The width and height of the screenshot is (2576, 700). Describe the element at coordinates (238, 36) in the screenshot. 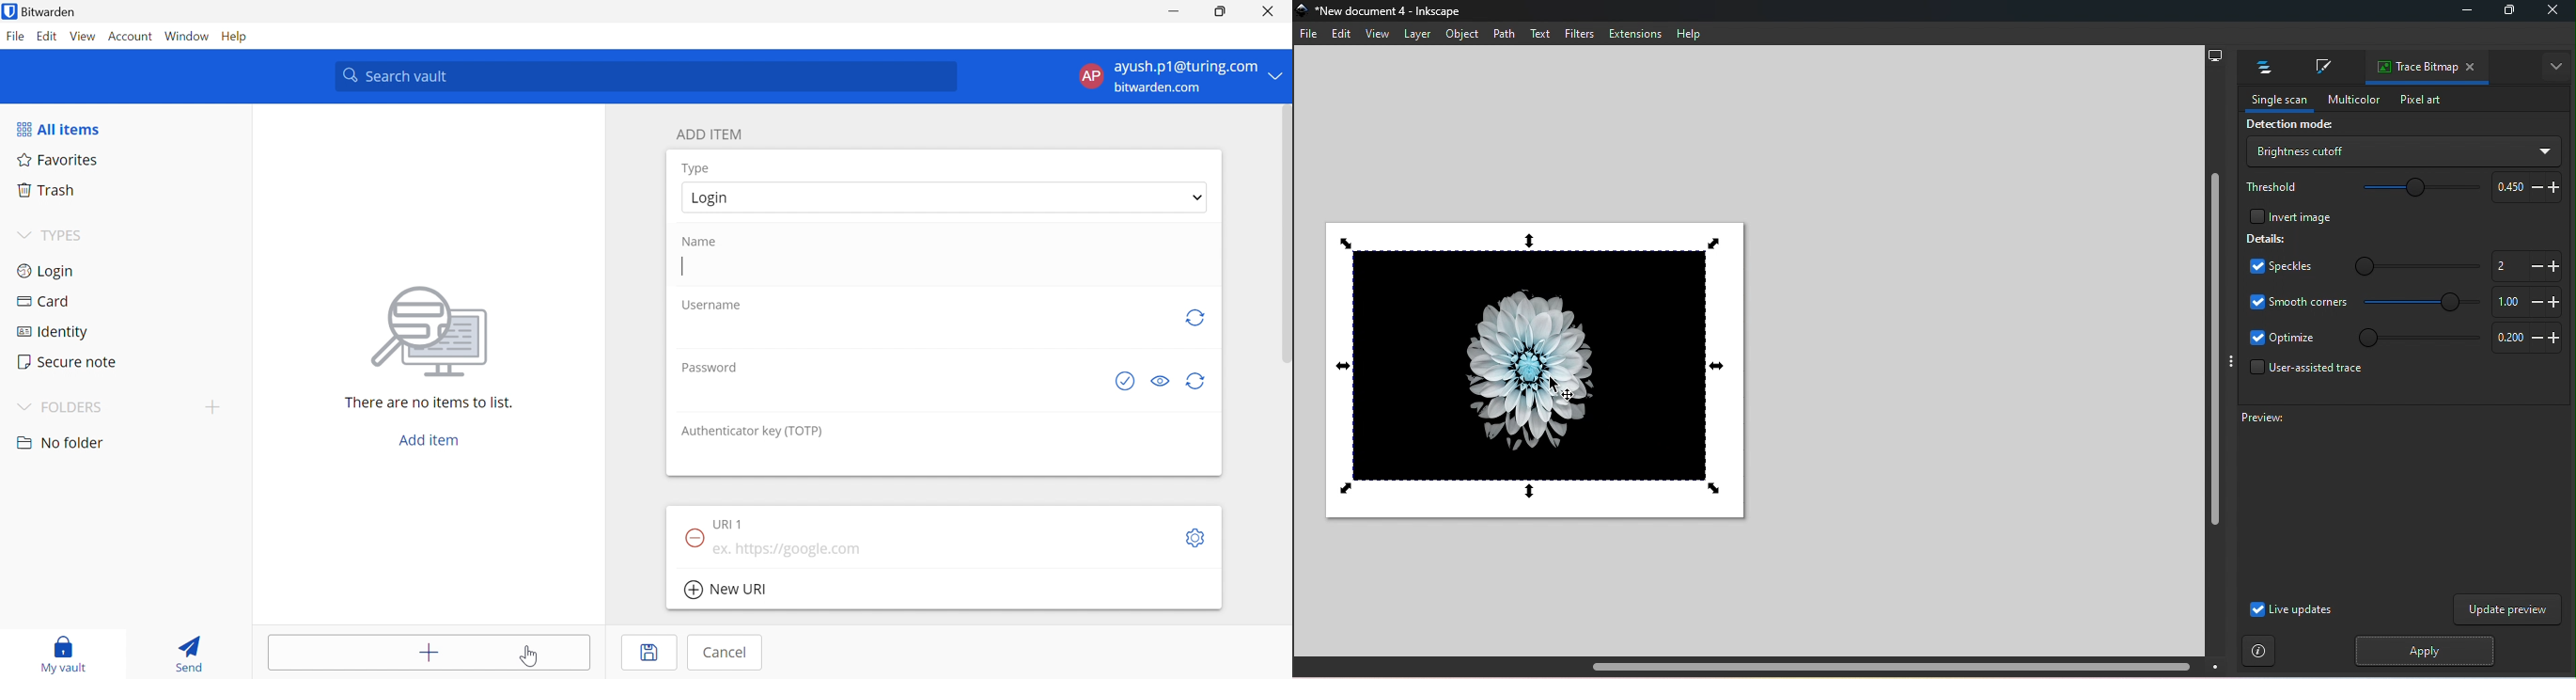

I see `Help` at that location.